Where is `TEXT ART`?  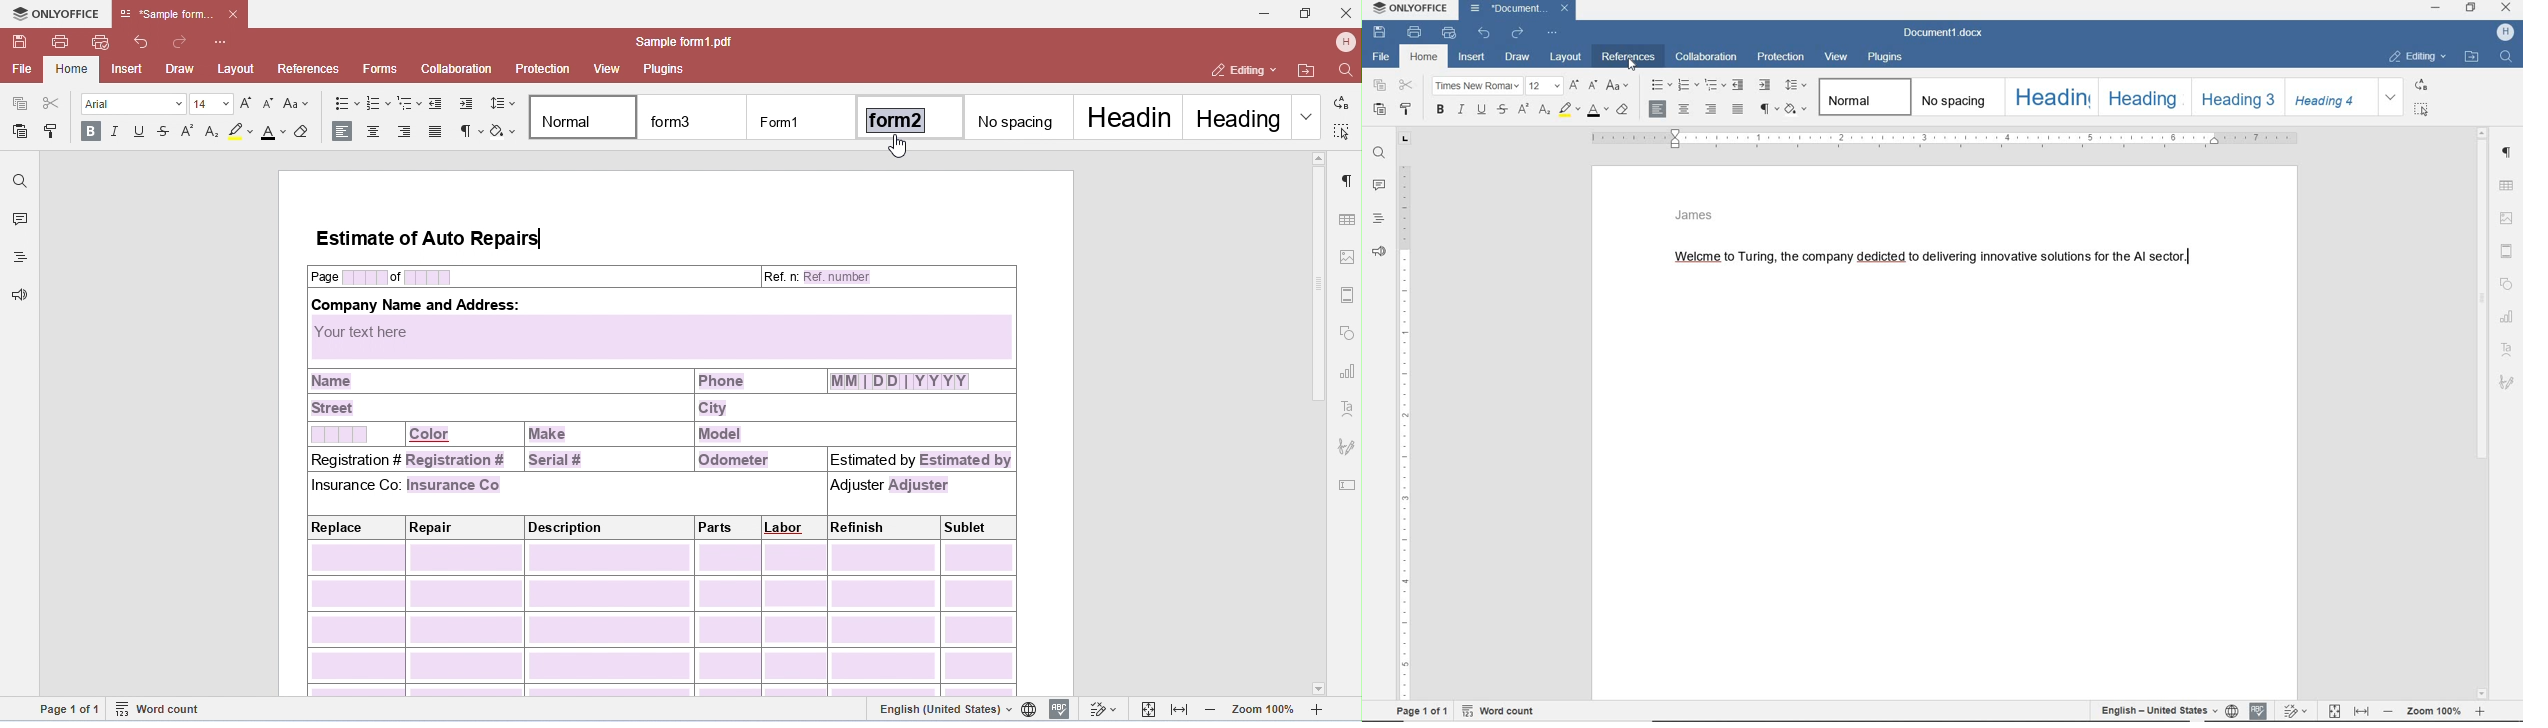 TEXT ART is located at coordinates (2509, 350).